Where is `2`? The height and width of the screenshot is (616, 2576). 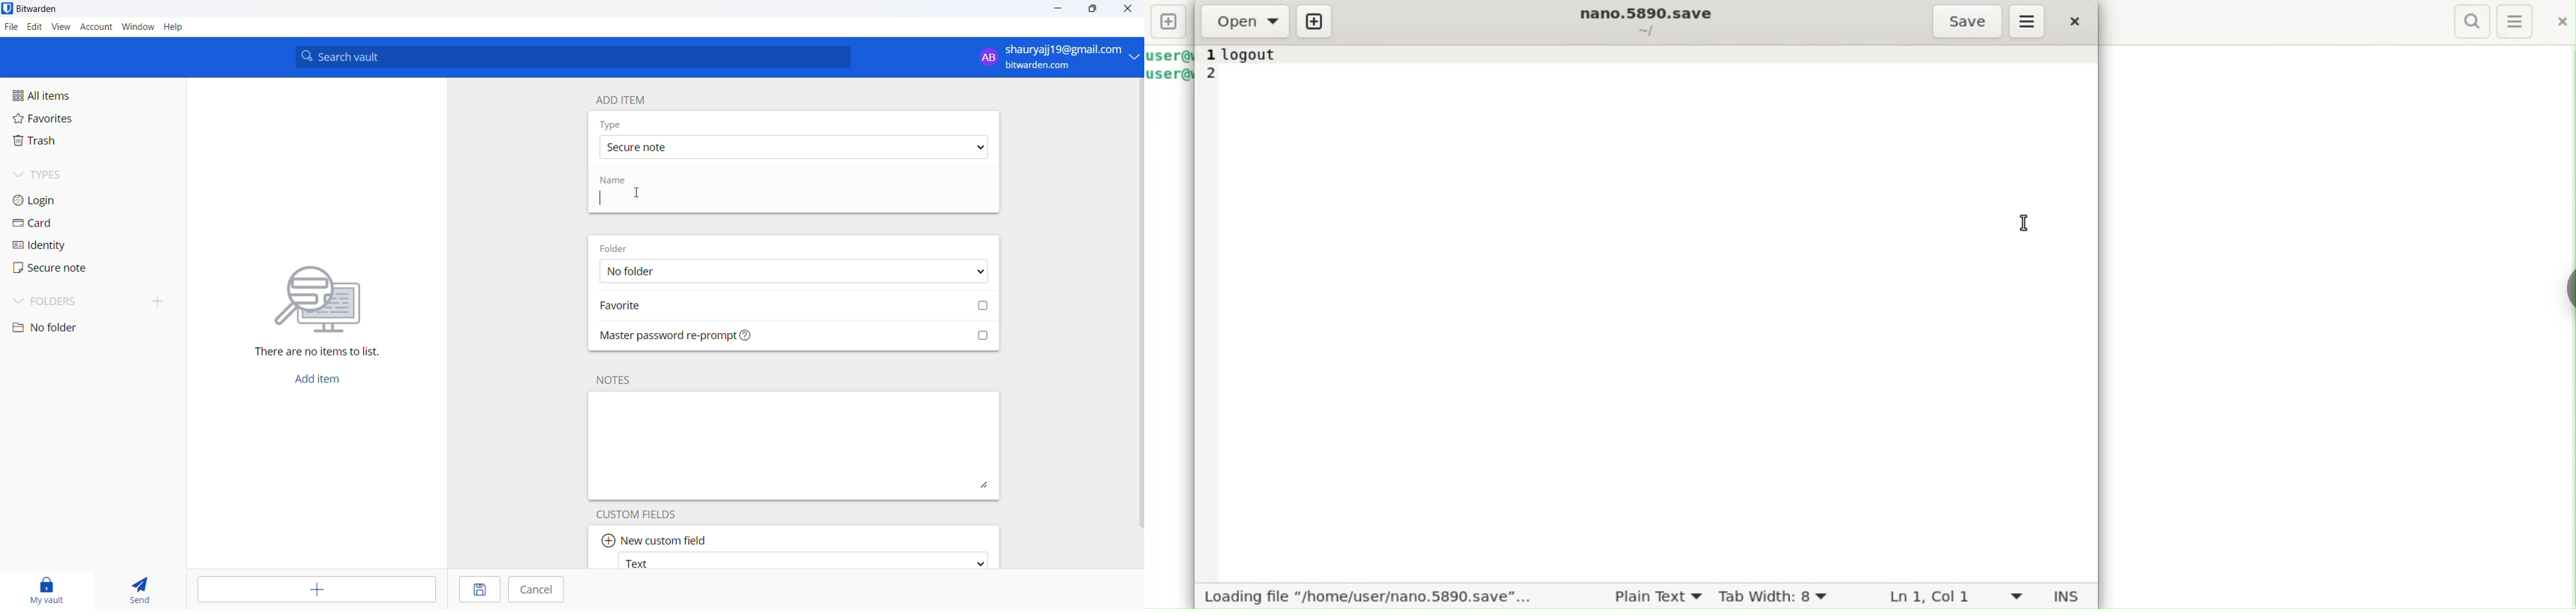 2 is located at coordinates (1224, 75).